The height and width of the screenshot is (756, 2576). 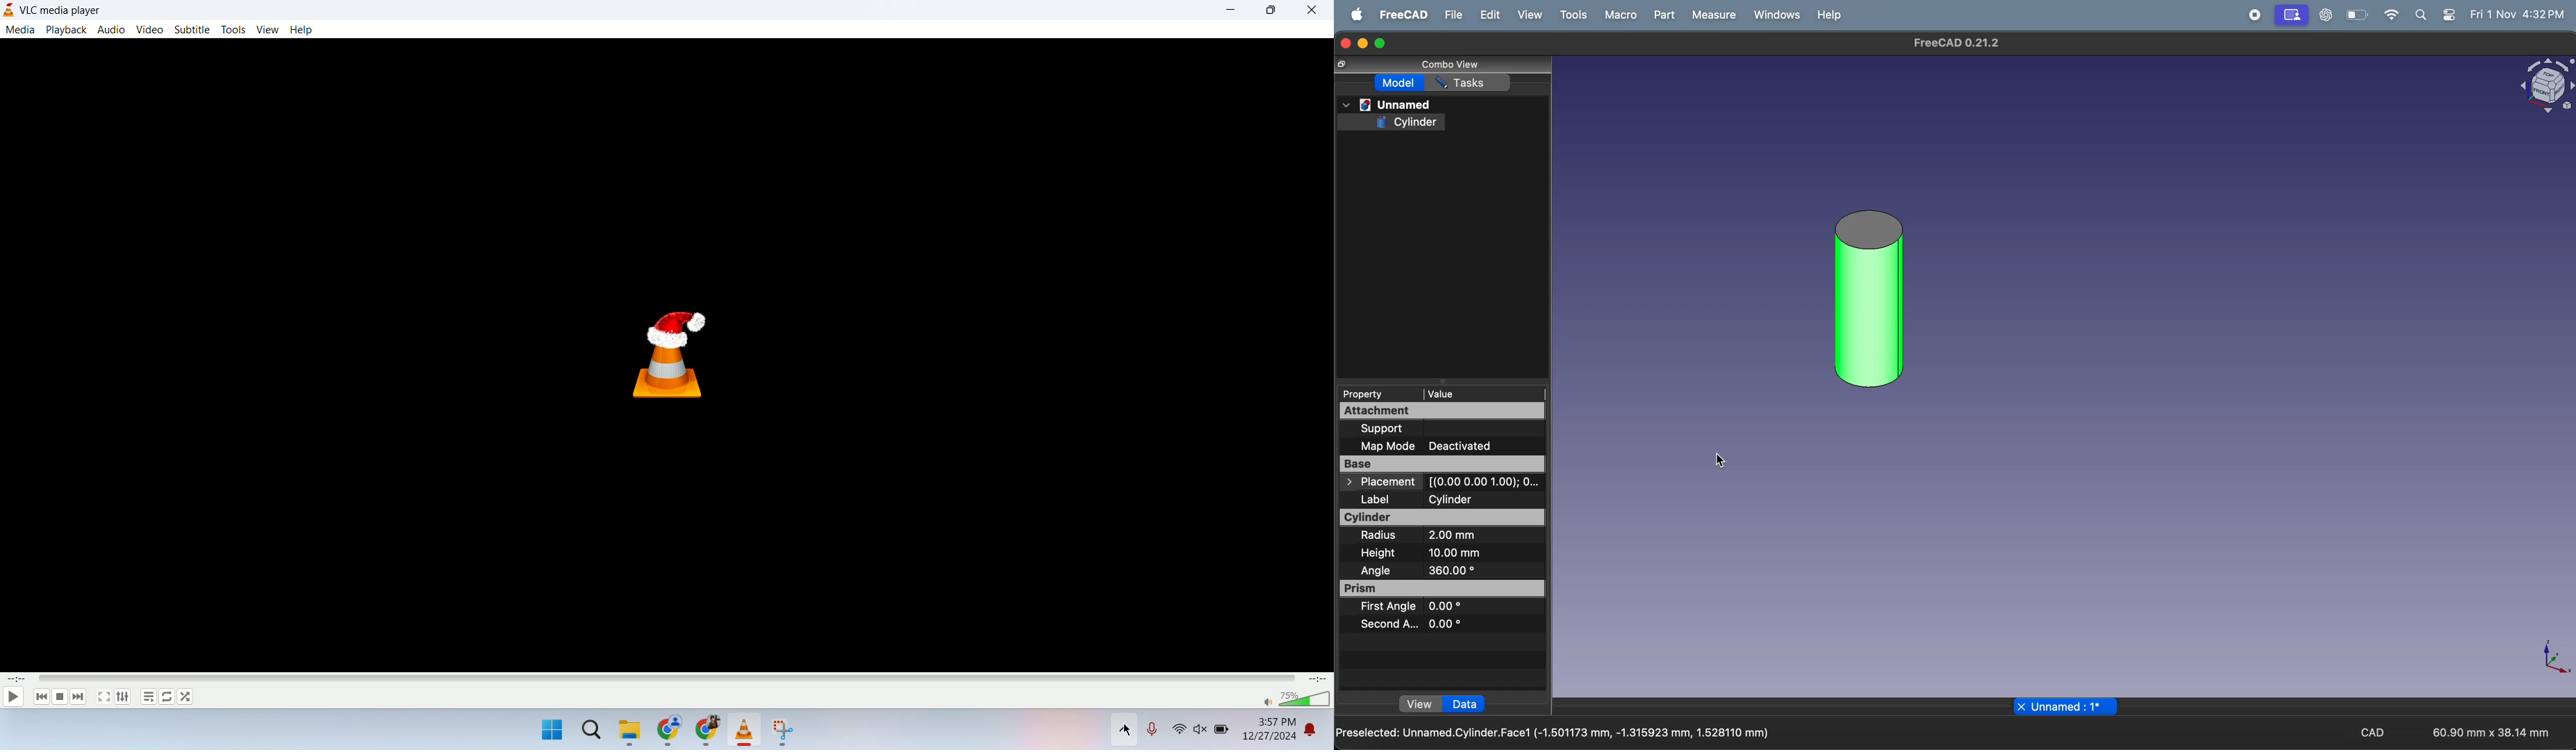 What do you see at coordinates (1232, 10) in the screenshot?
I see `minimize` at bounding box center [1232, 10].